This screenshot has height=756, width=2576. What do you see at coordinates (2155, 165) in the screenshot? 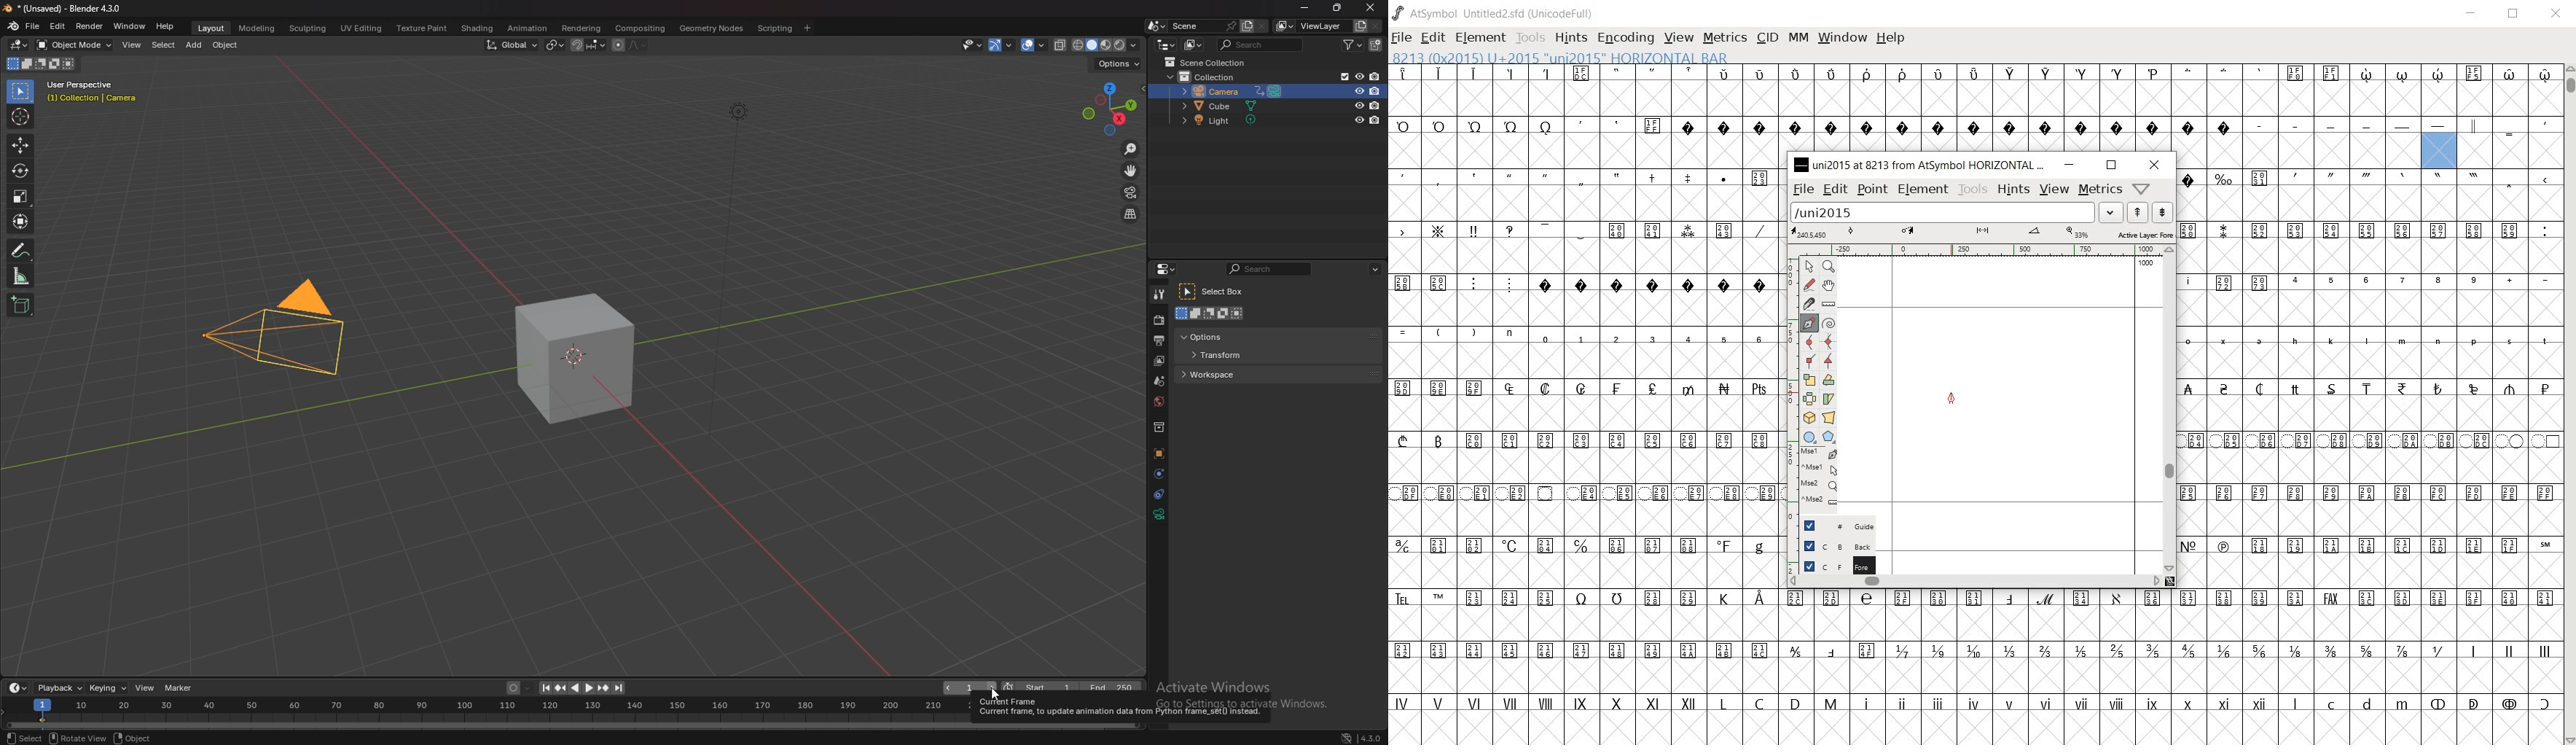
I see `close` at bounding box center [2155, 165].